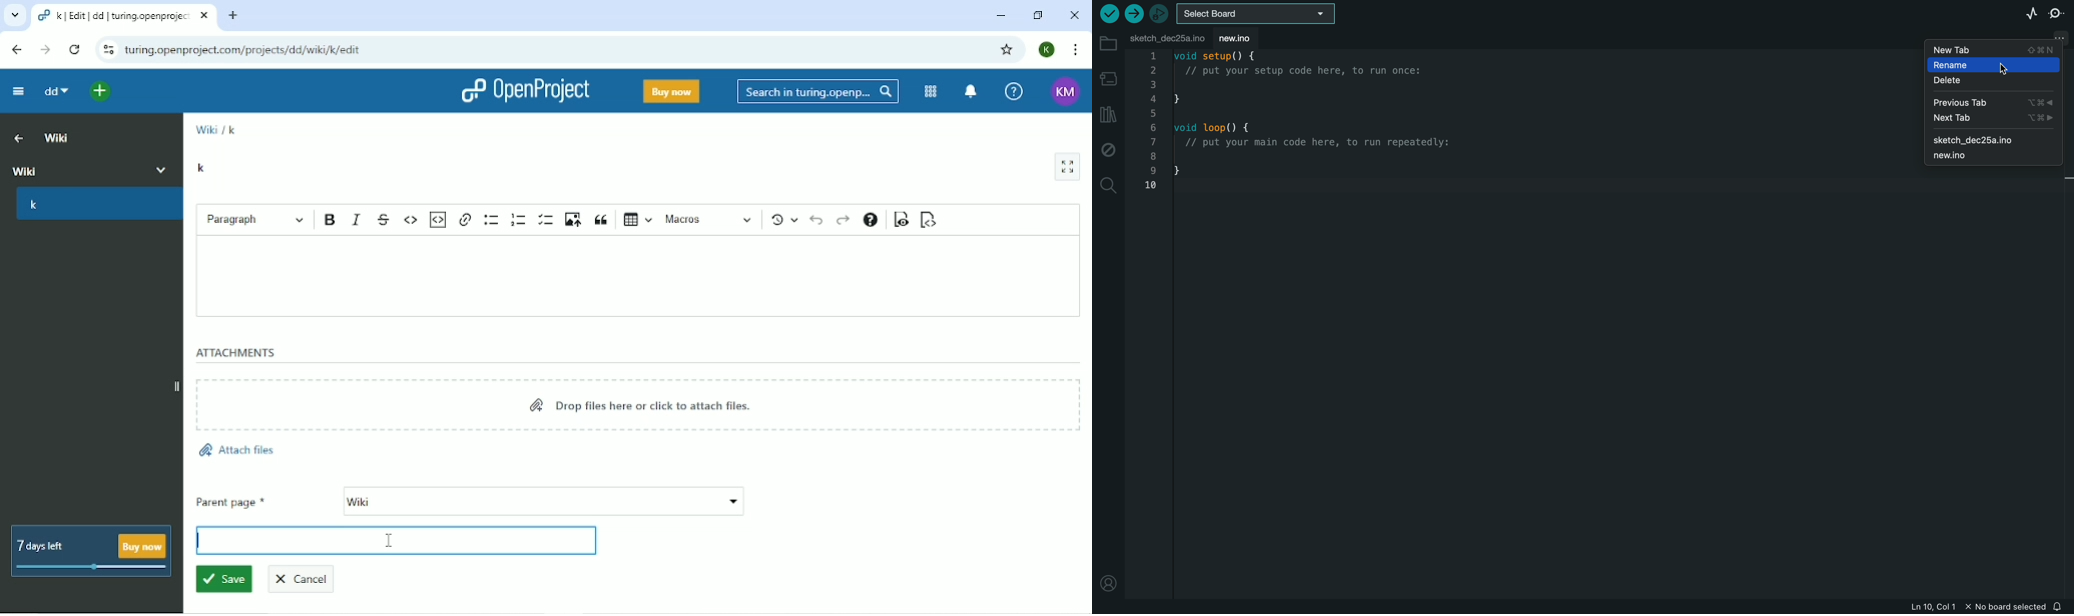 This screenshot has width=2100, height=616. I want to click on Back, so click(15, 48).